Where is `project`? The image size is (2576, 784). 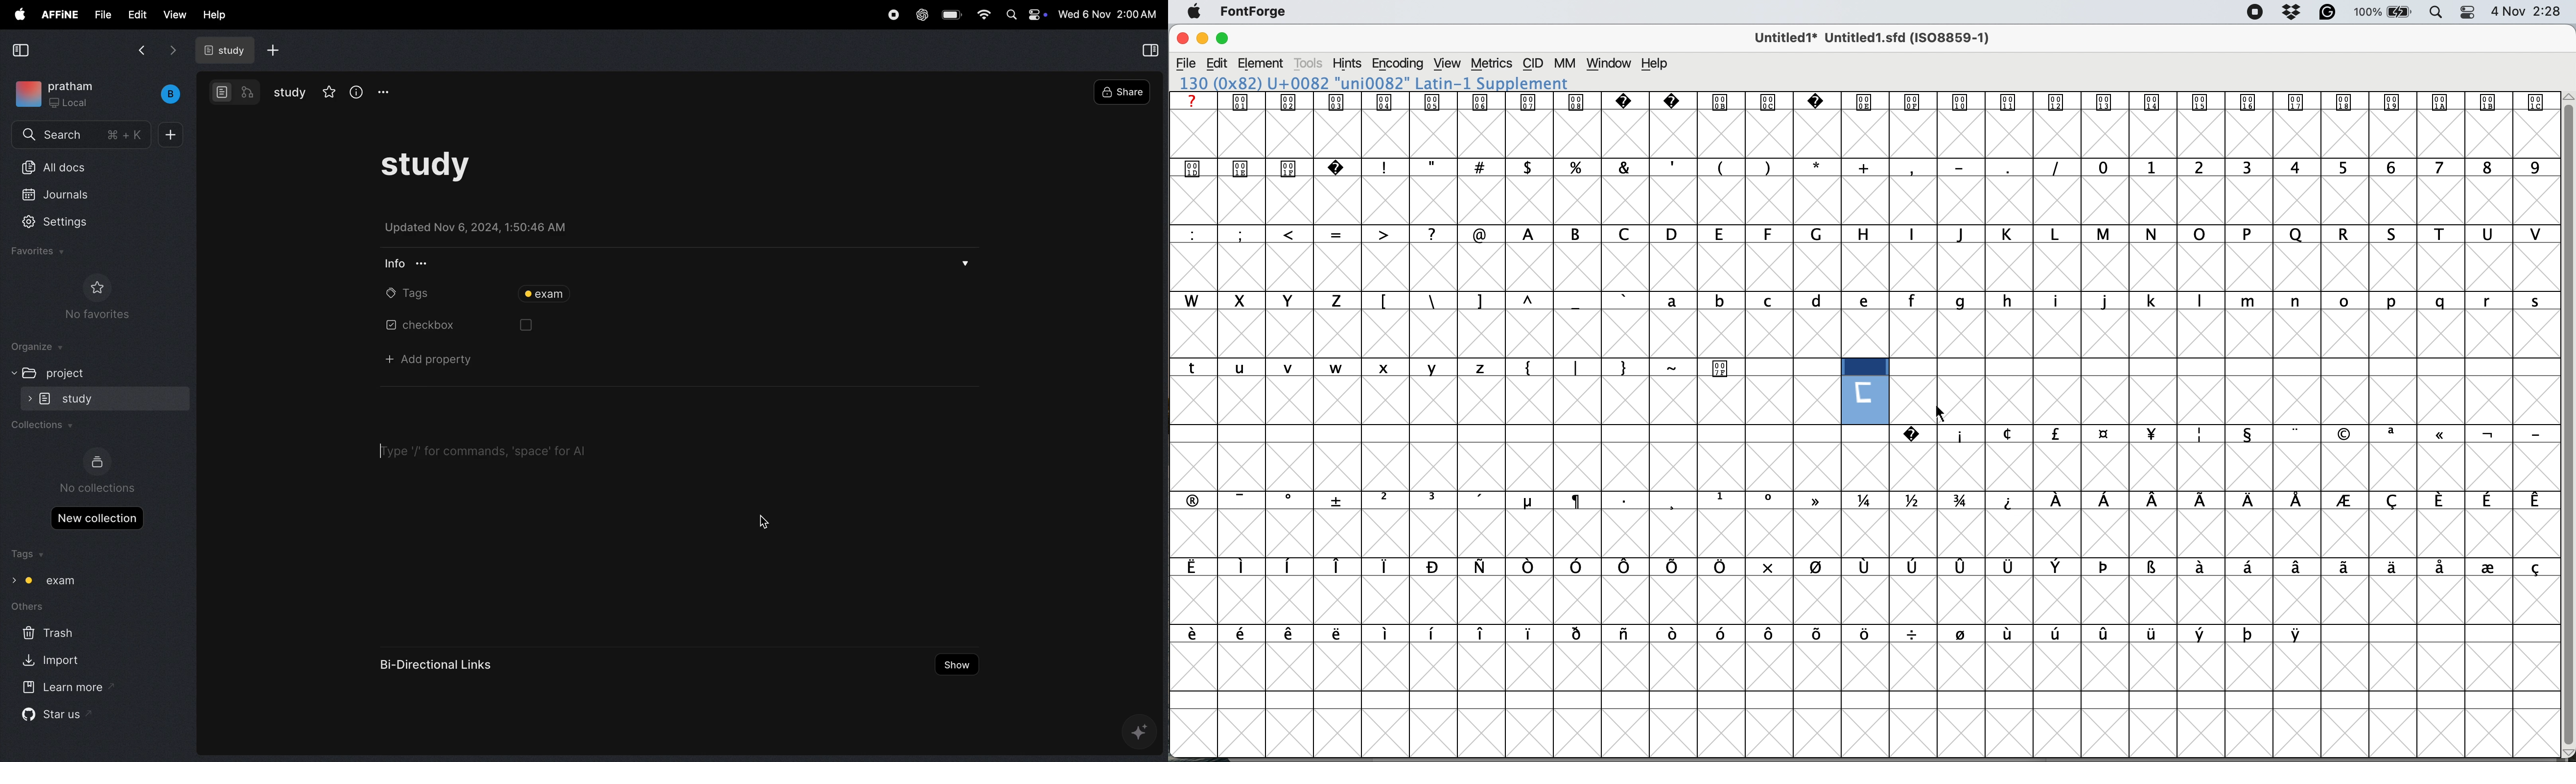
project is located at coordinates (66, 371).